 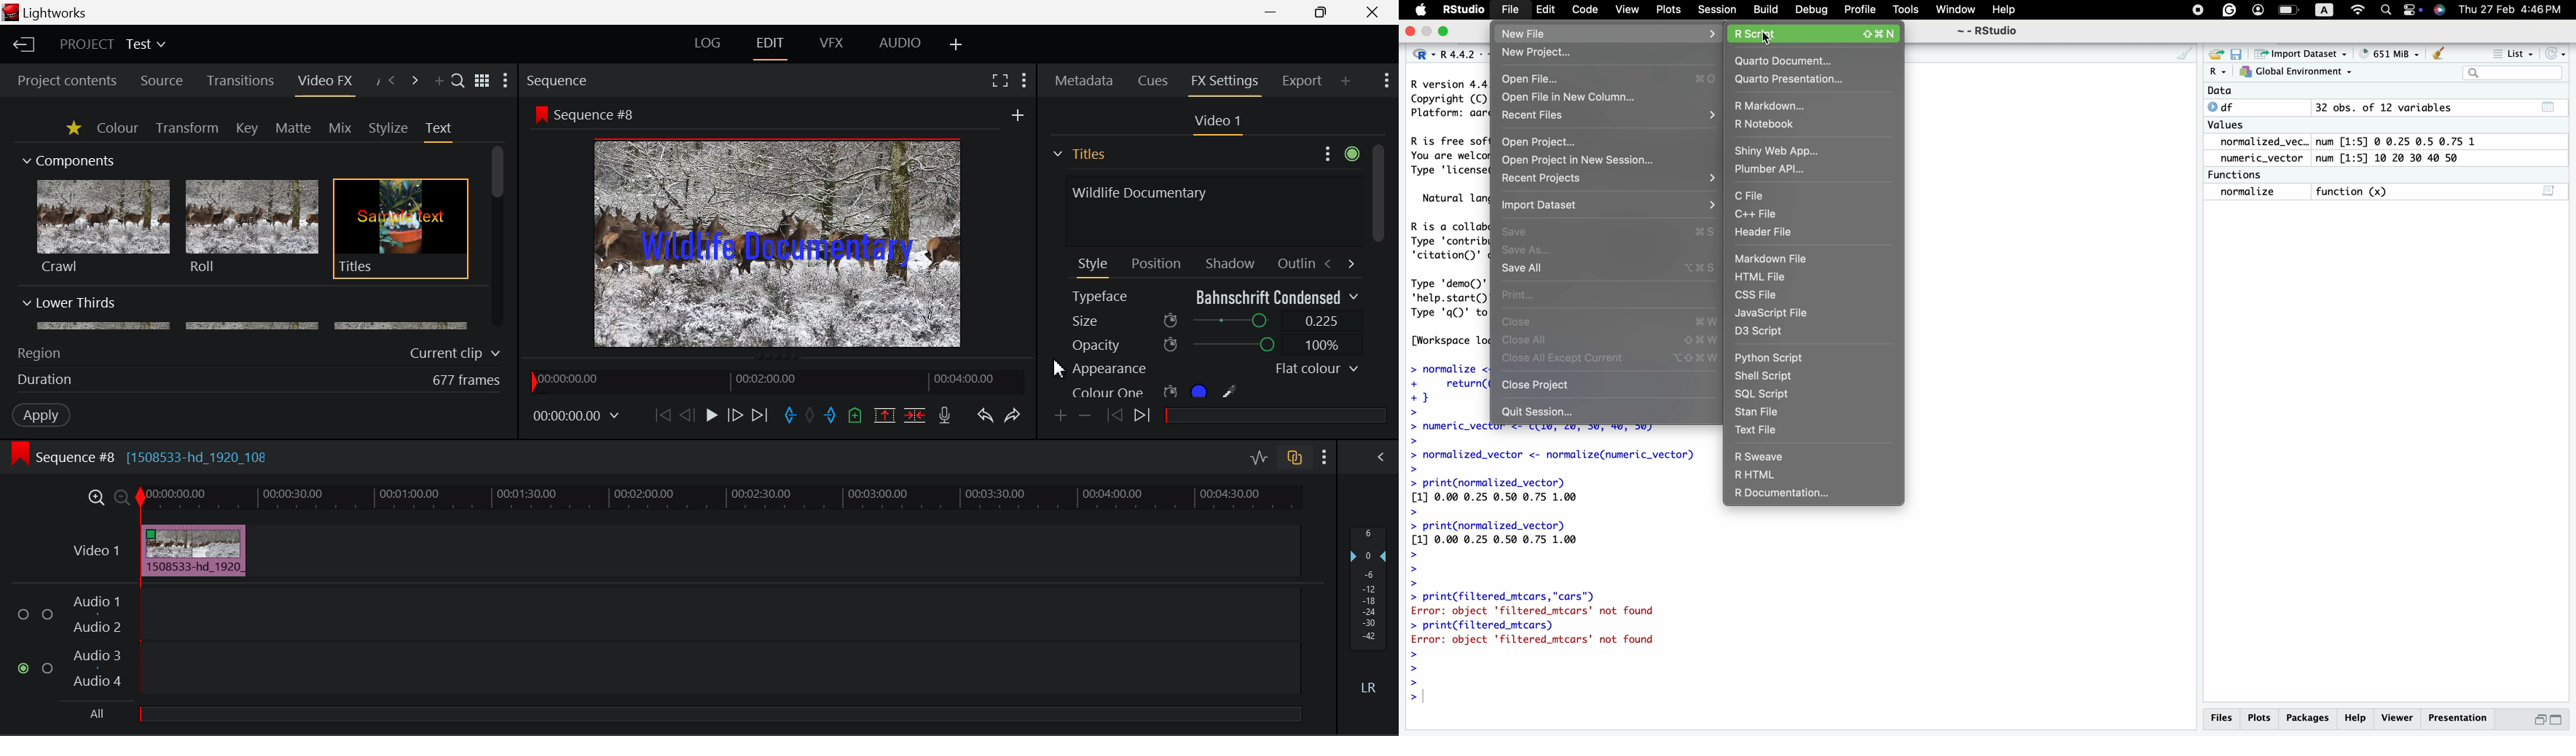 I want to click on Close, so click(x=1607, y=322).